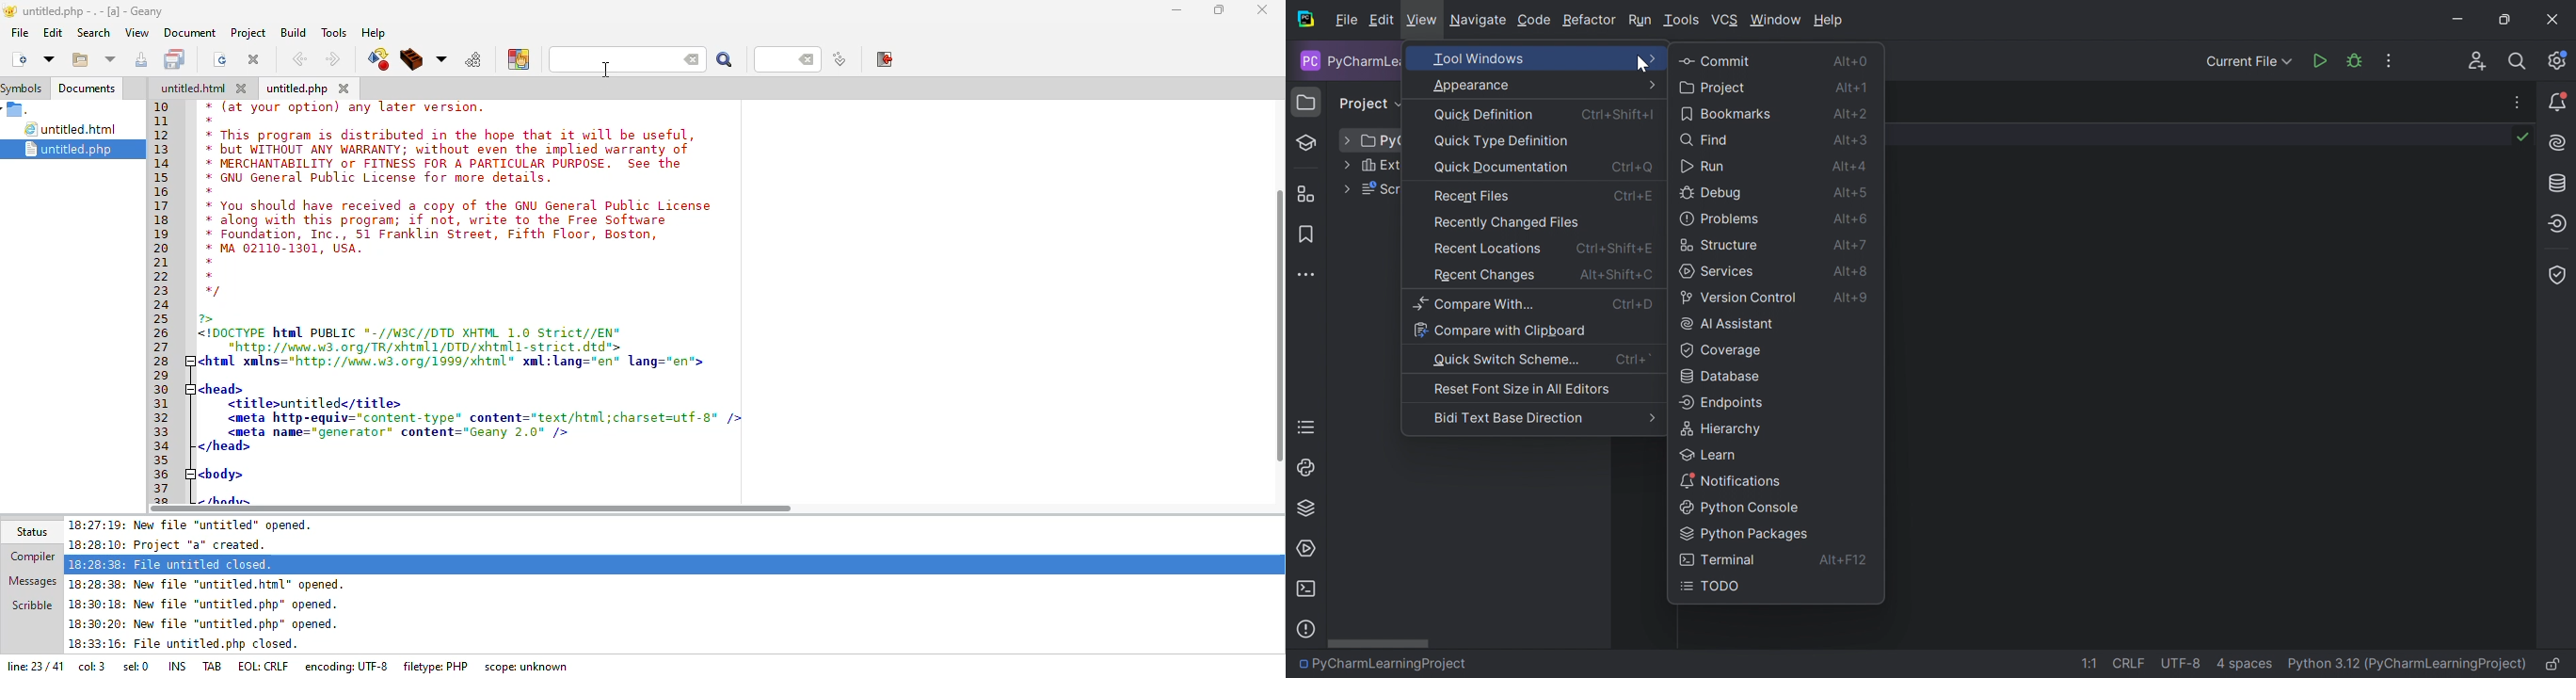  I want to click on Drop down, so click(1345, 188).